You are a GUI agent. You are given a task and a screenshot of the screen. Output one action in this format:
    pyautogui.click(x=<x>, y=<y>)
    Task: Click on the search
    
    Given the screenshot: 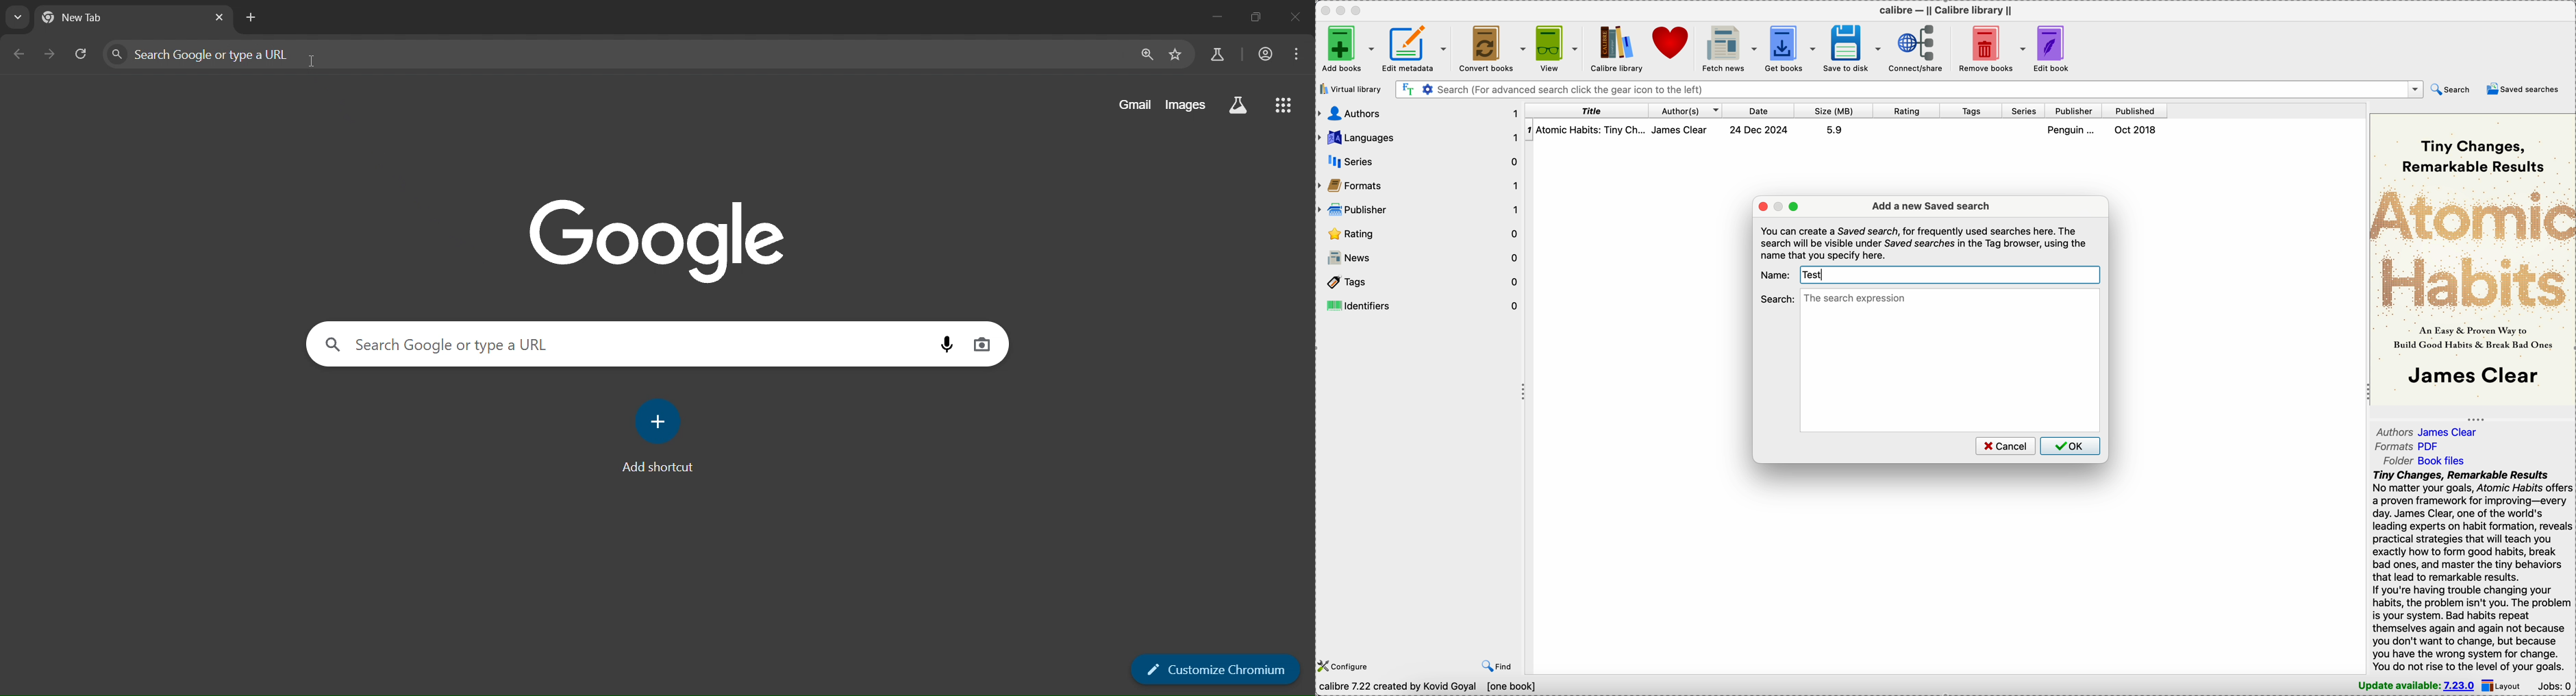 What is the action you would take?
    pyautogui.click(x=2450, y=89)
    